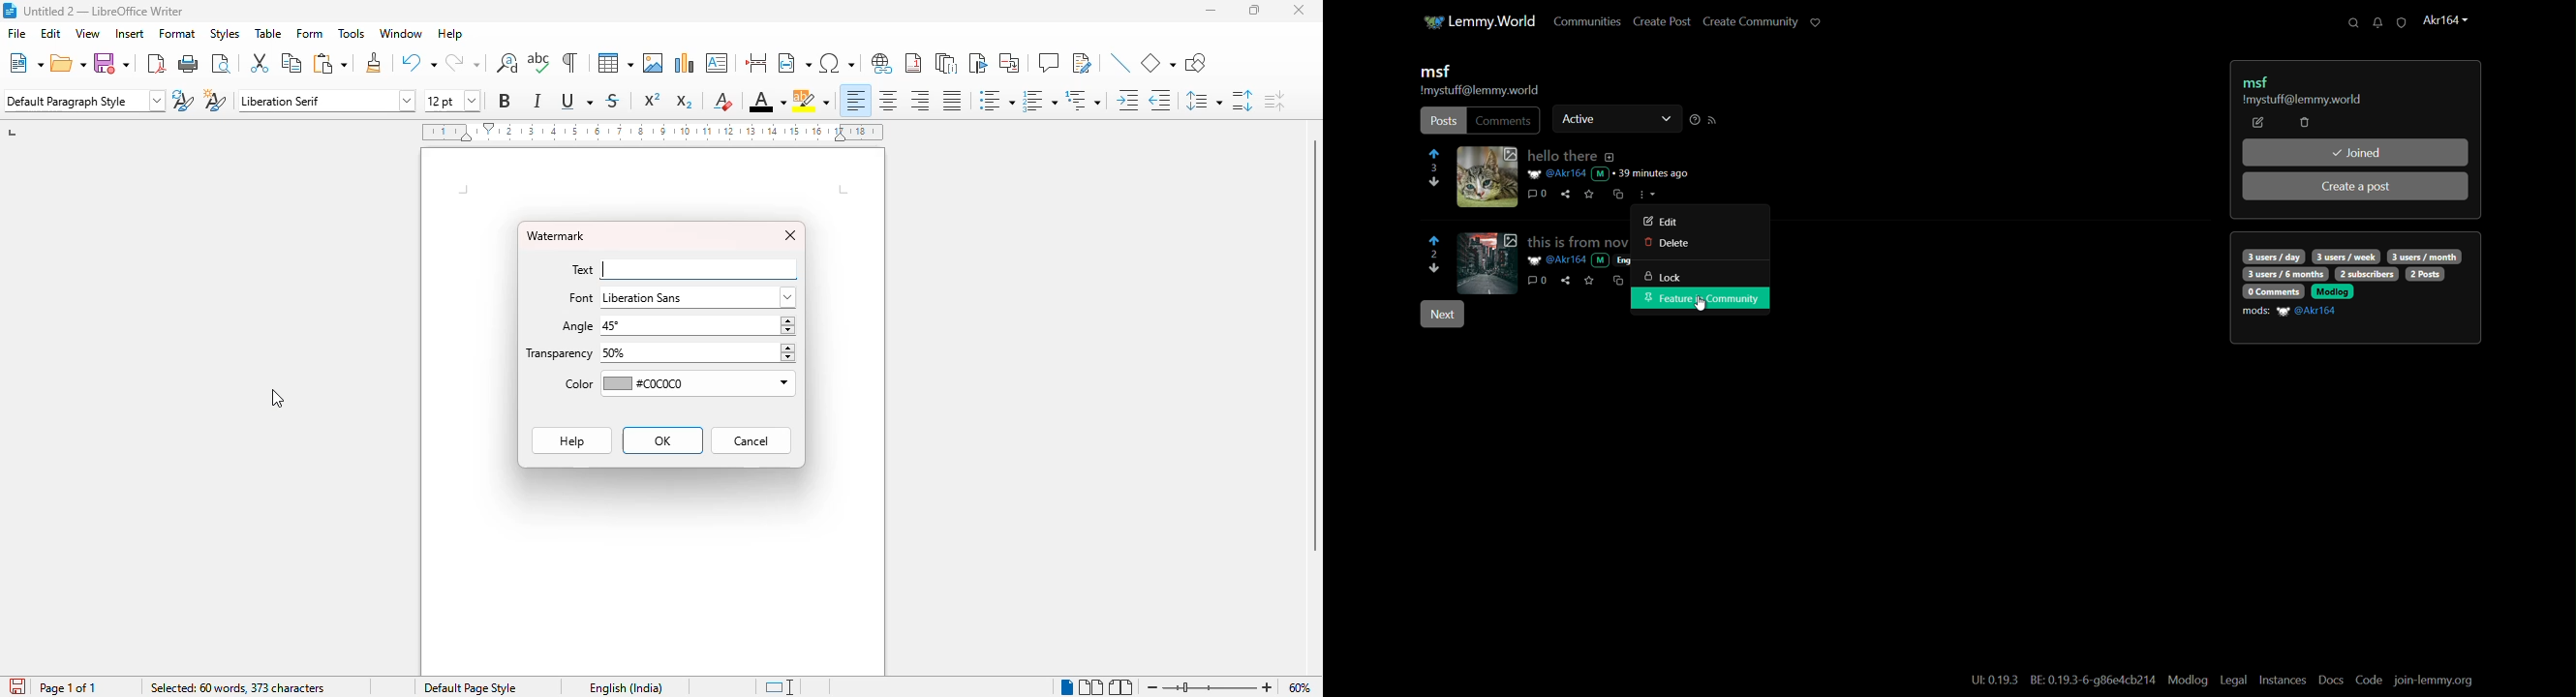  What do you see at coordinates (574, 329) in the screenshot?
I see `Angle` at bounding box center [574, 329].